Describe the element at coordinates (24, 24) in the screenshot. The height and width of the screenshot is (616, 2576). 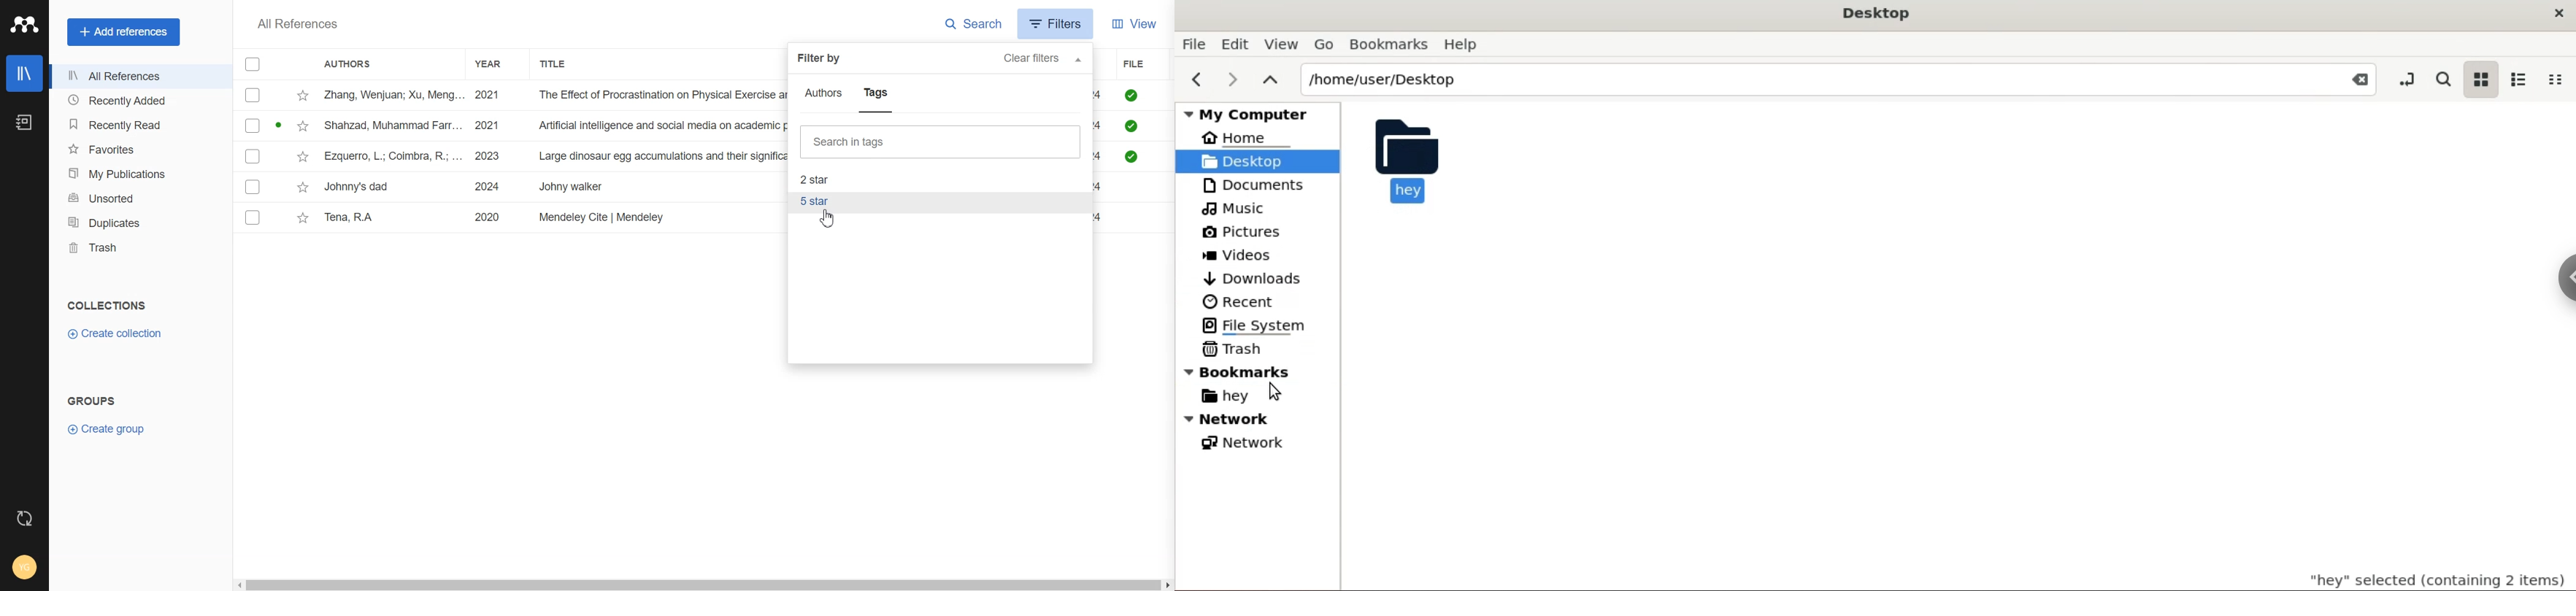
I see `Logo` at that location.